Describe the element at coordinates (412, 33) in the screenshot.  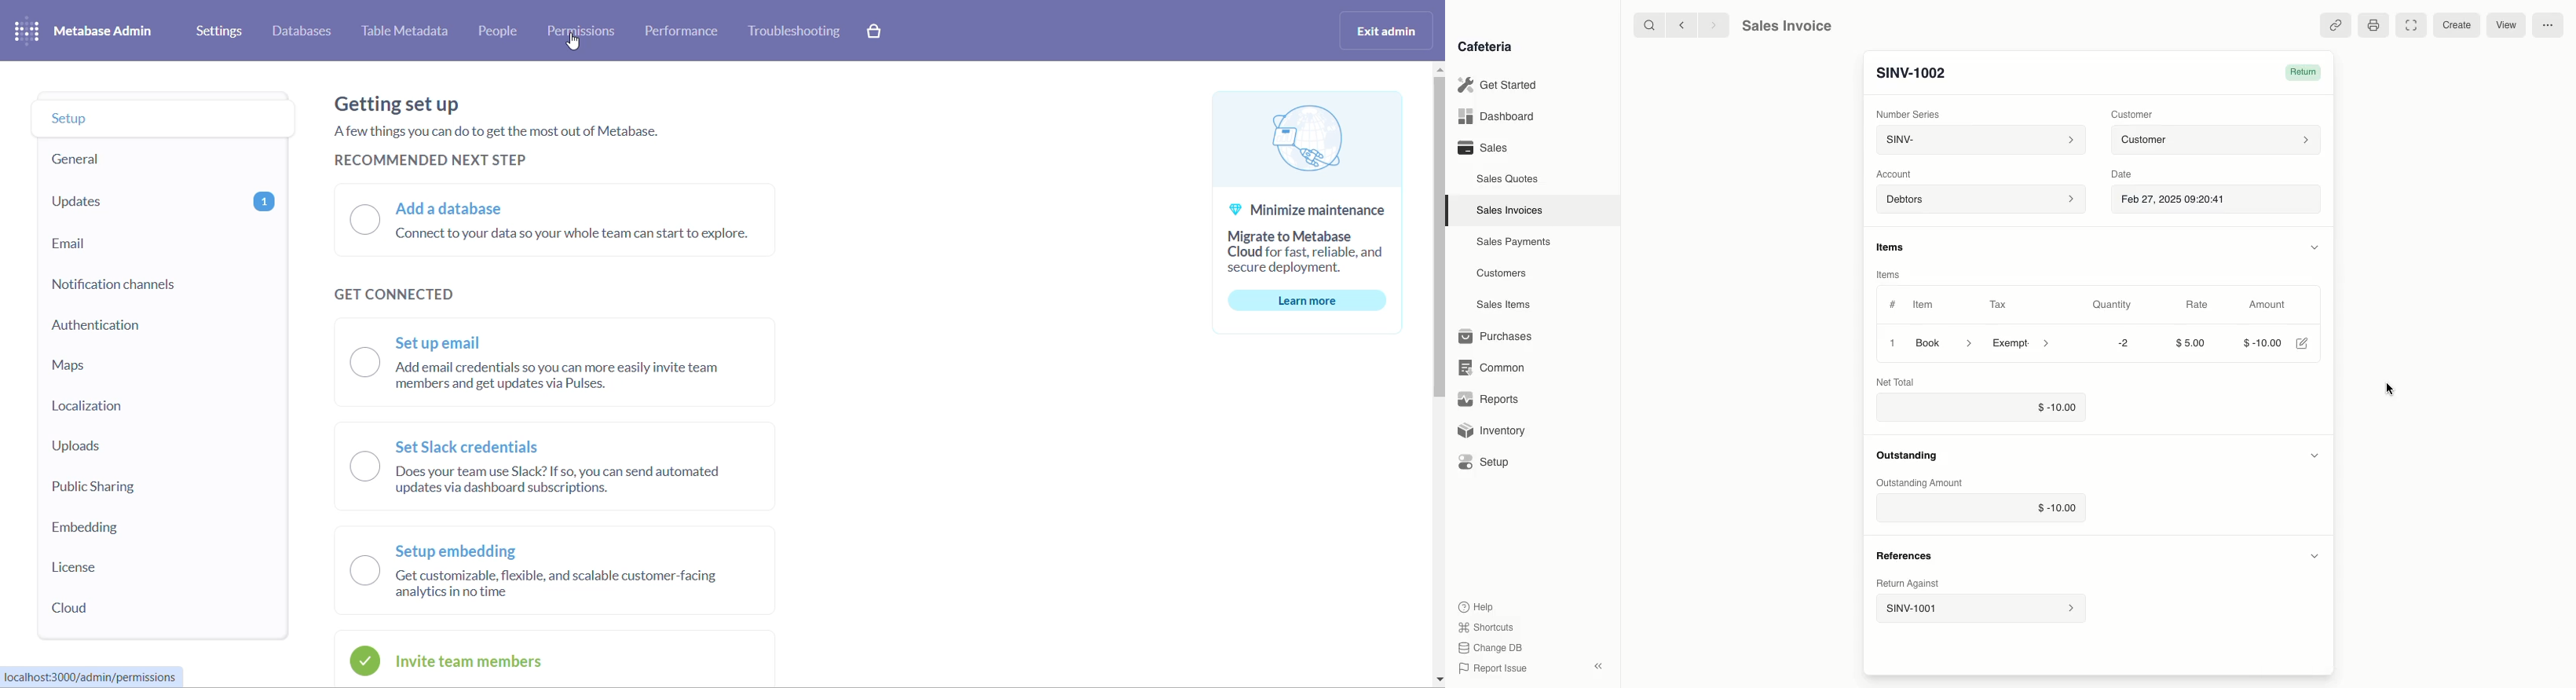
I see `table metadata` at that location.